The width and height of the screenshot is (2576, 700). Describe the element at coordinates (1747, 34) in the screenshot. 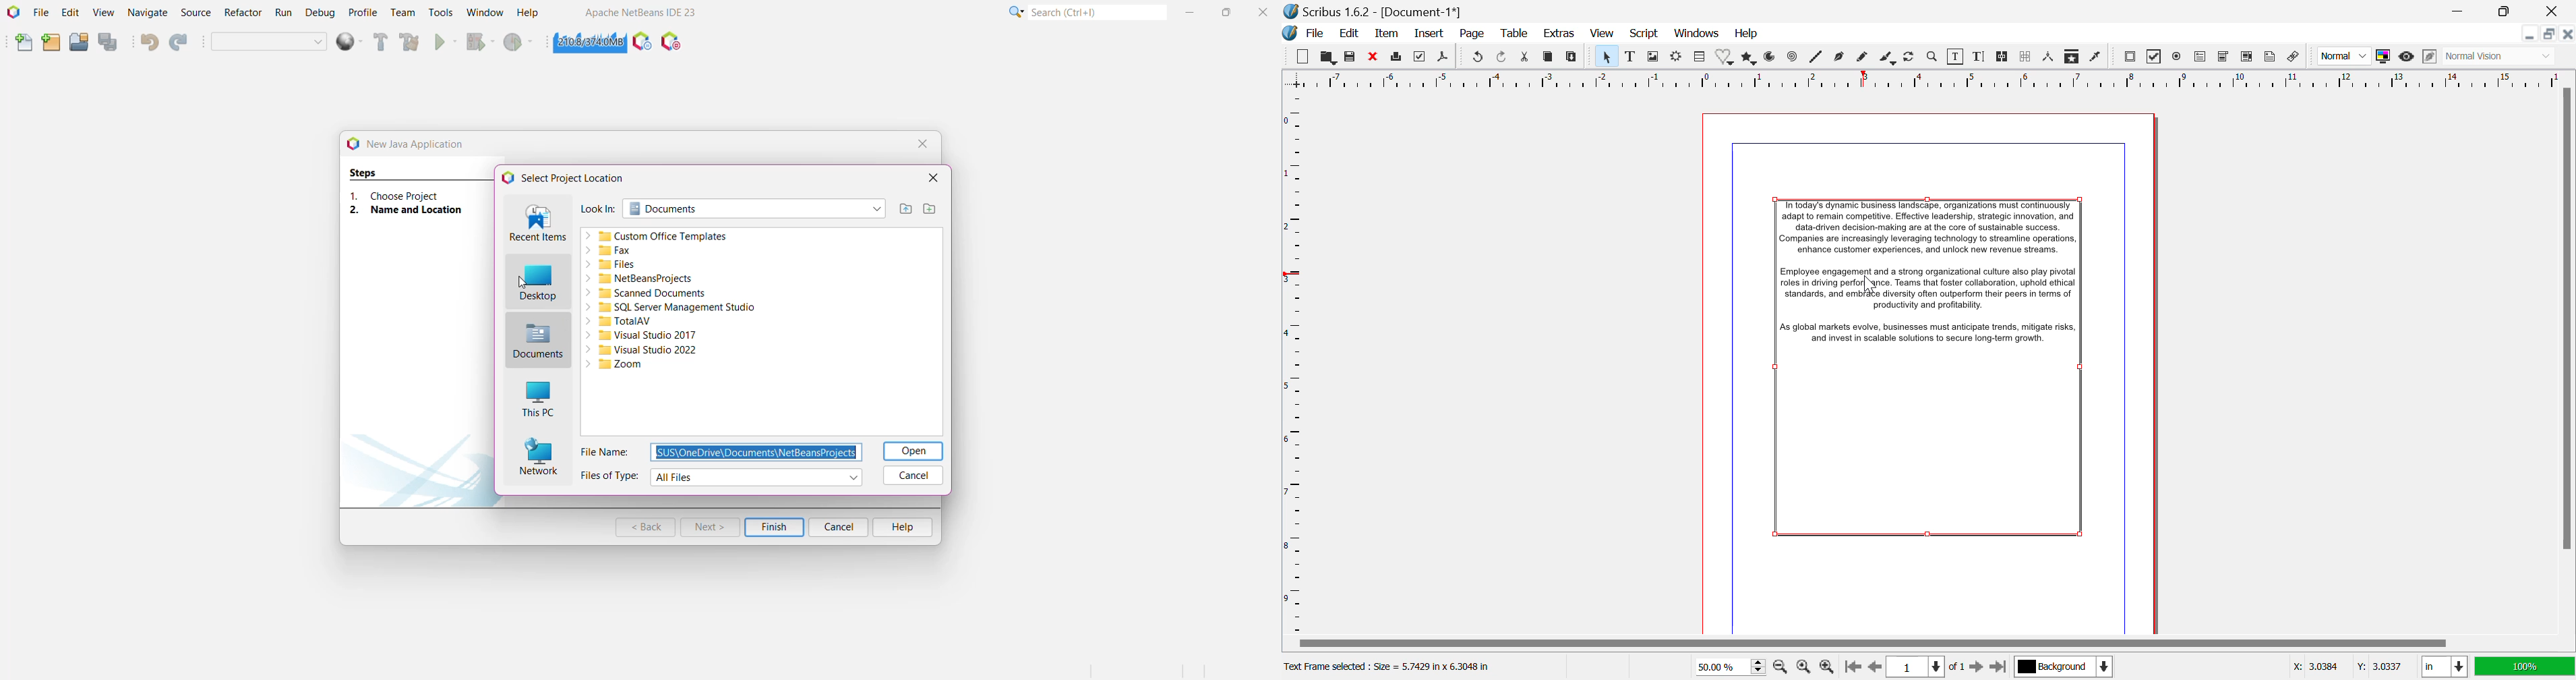

I see `Help` at that location.